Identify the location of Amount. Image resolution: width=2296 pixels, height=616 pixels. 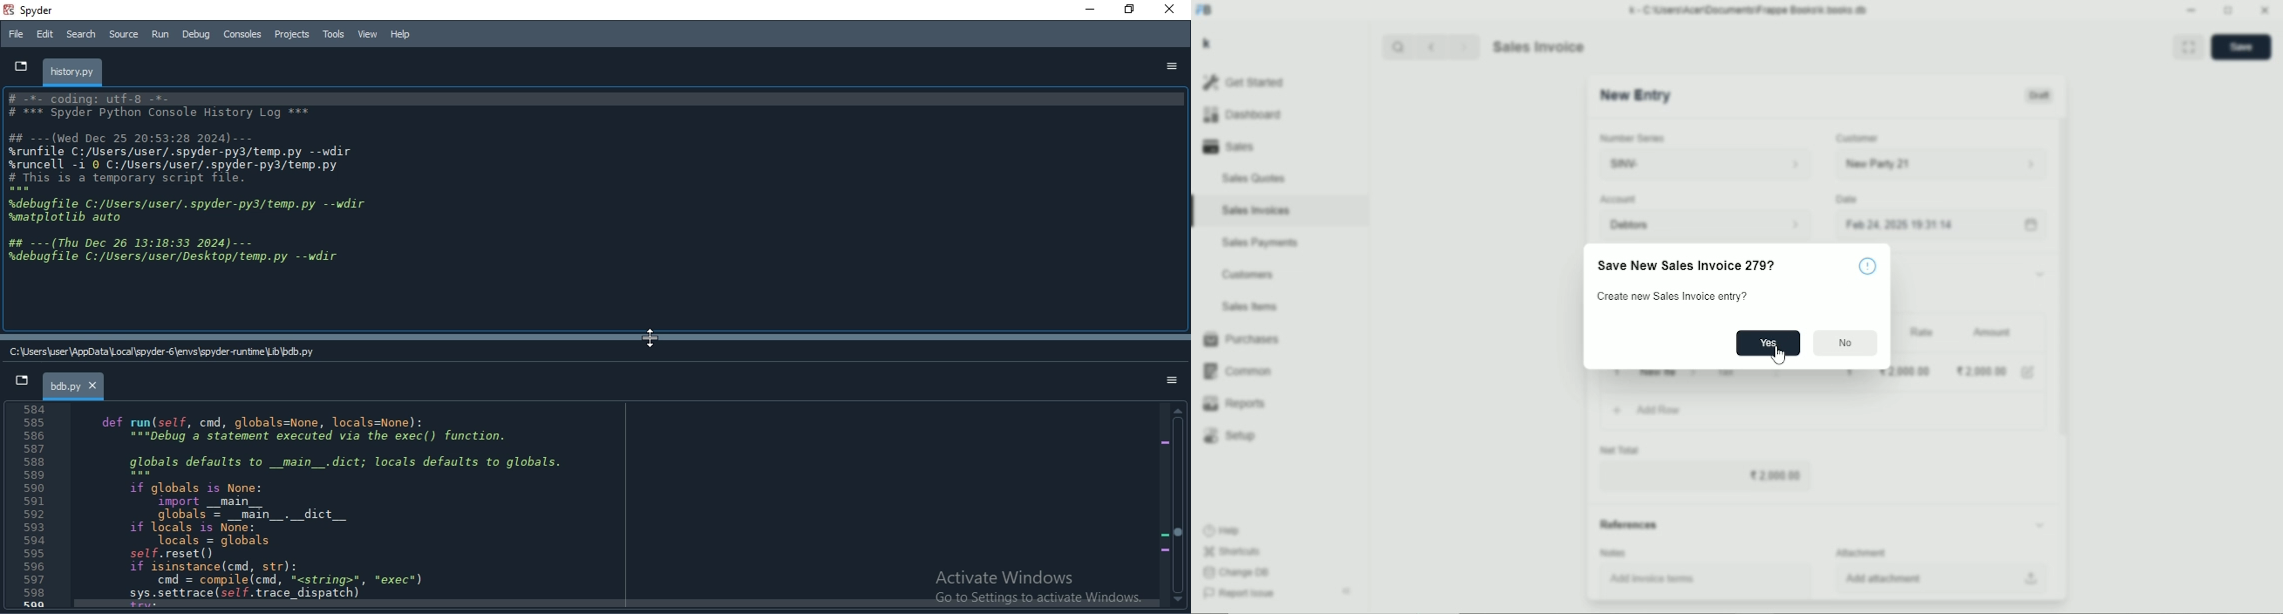
(1993, 332).